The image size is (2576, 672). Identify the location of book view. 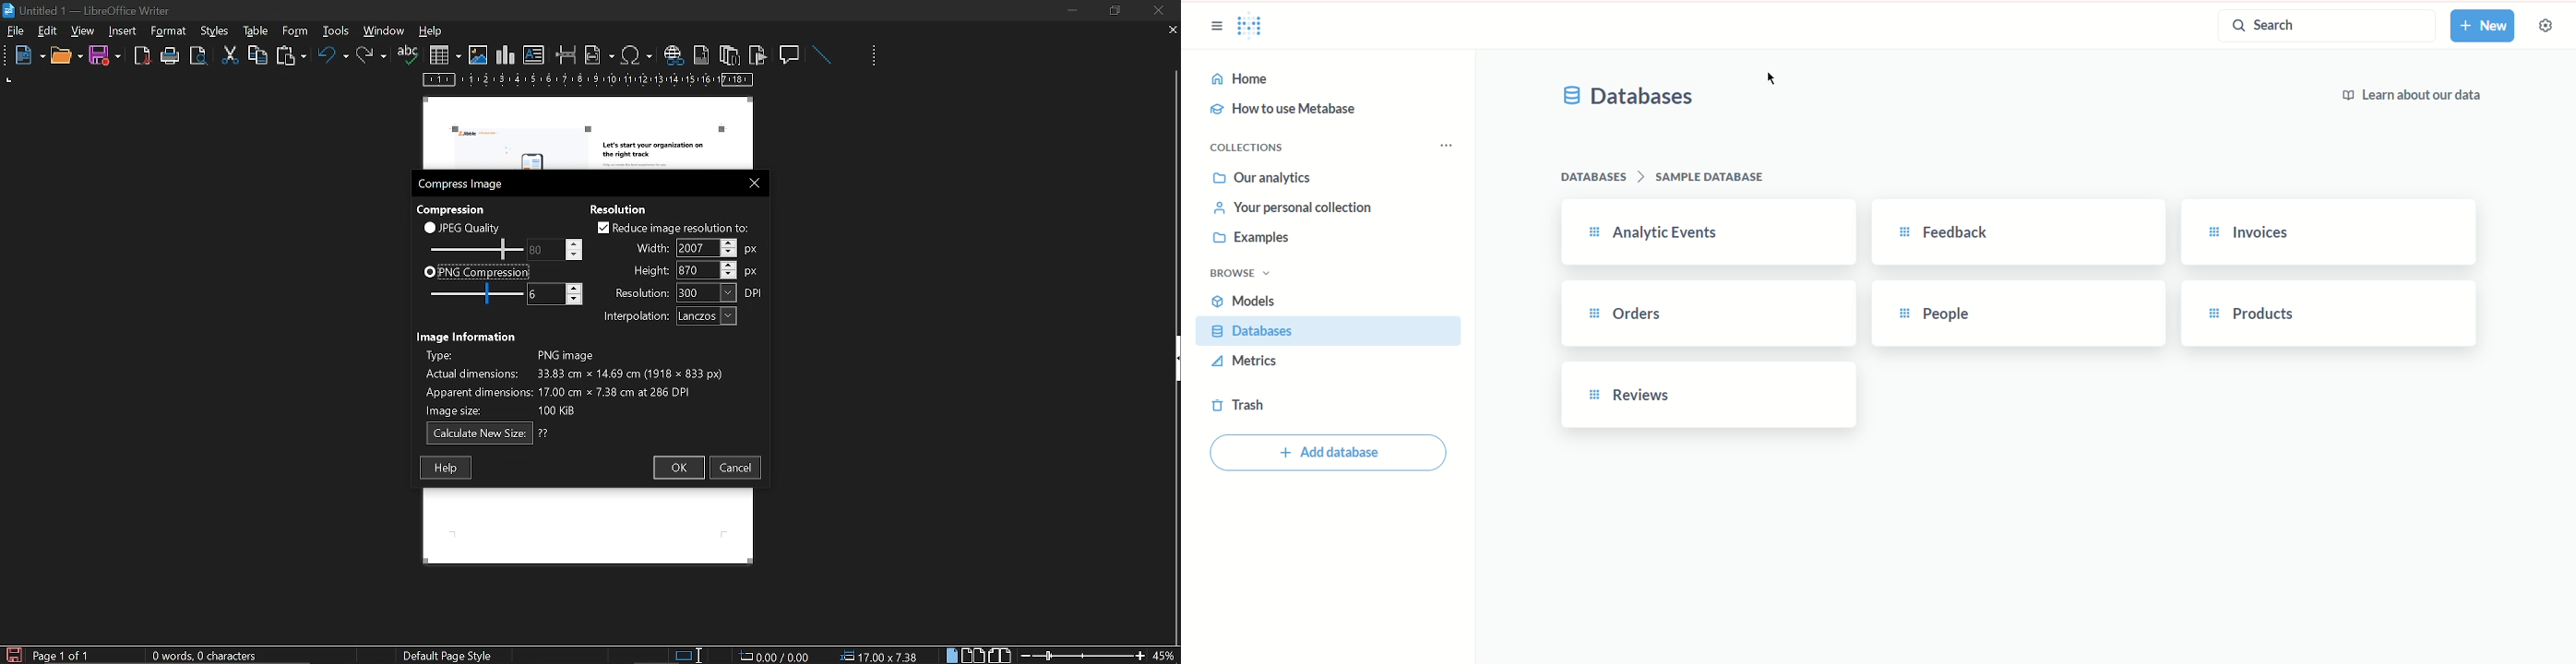
(998, 654).